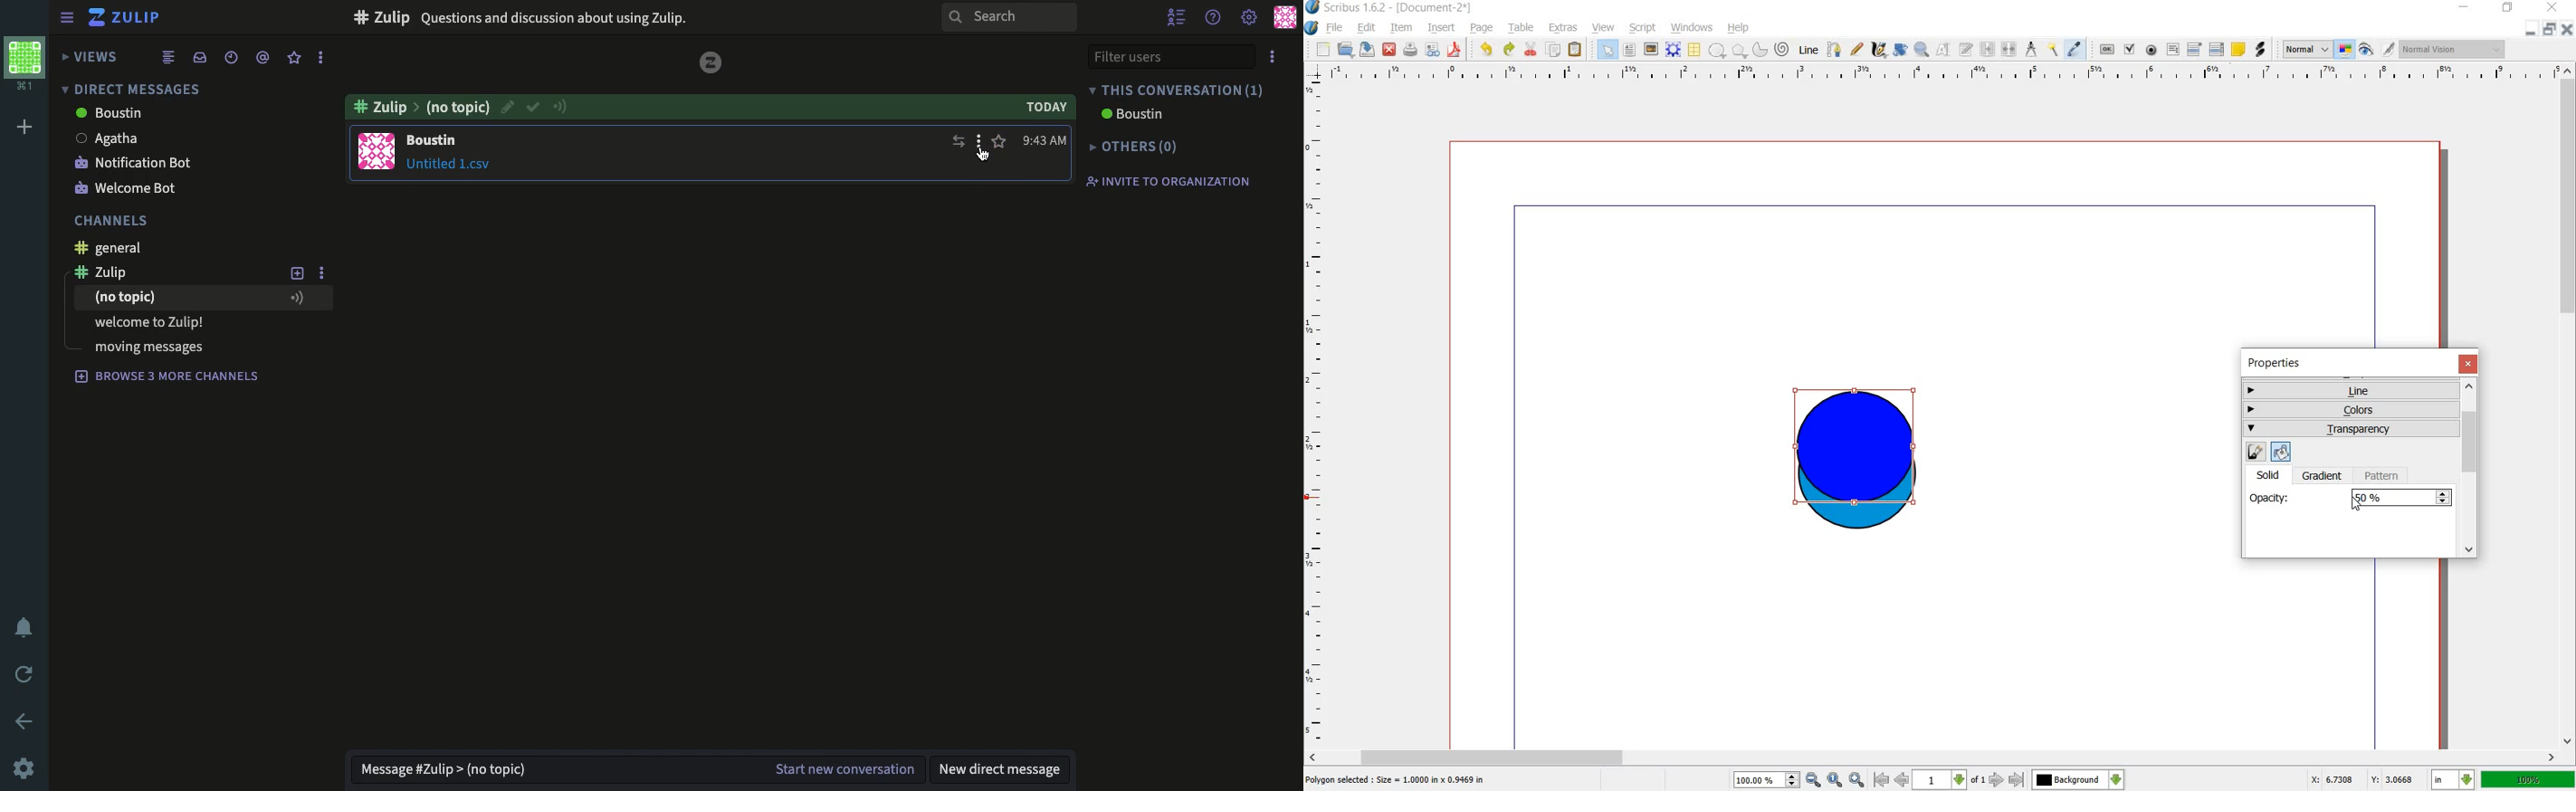  Describe the element at coordinates (444, 763) in the screenshot. I see `message zulip` at that location.